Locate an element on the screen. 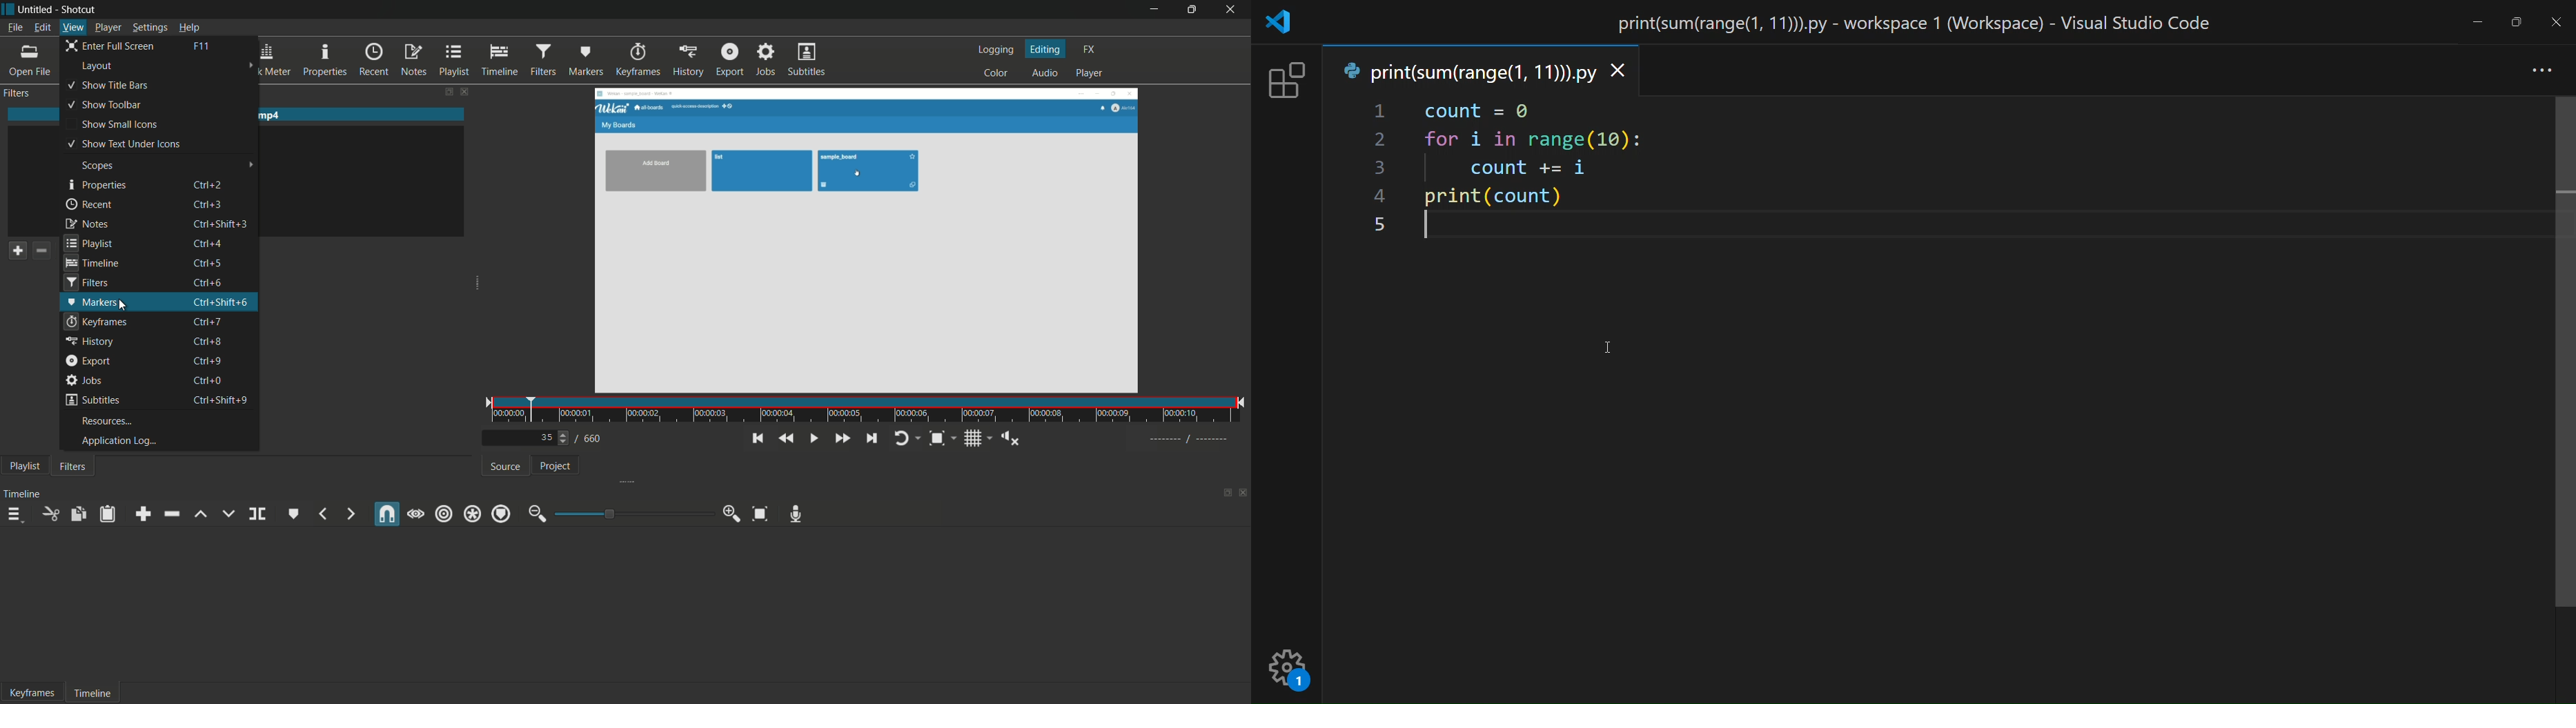  player menu is located at coordinates (108, 28).